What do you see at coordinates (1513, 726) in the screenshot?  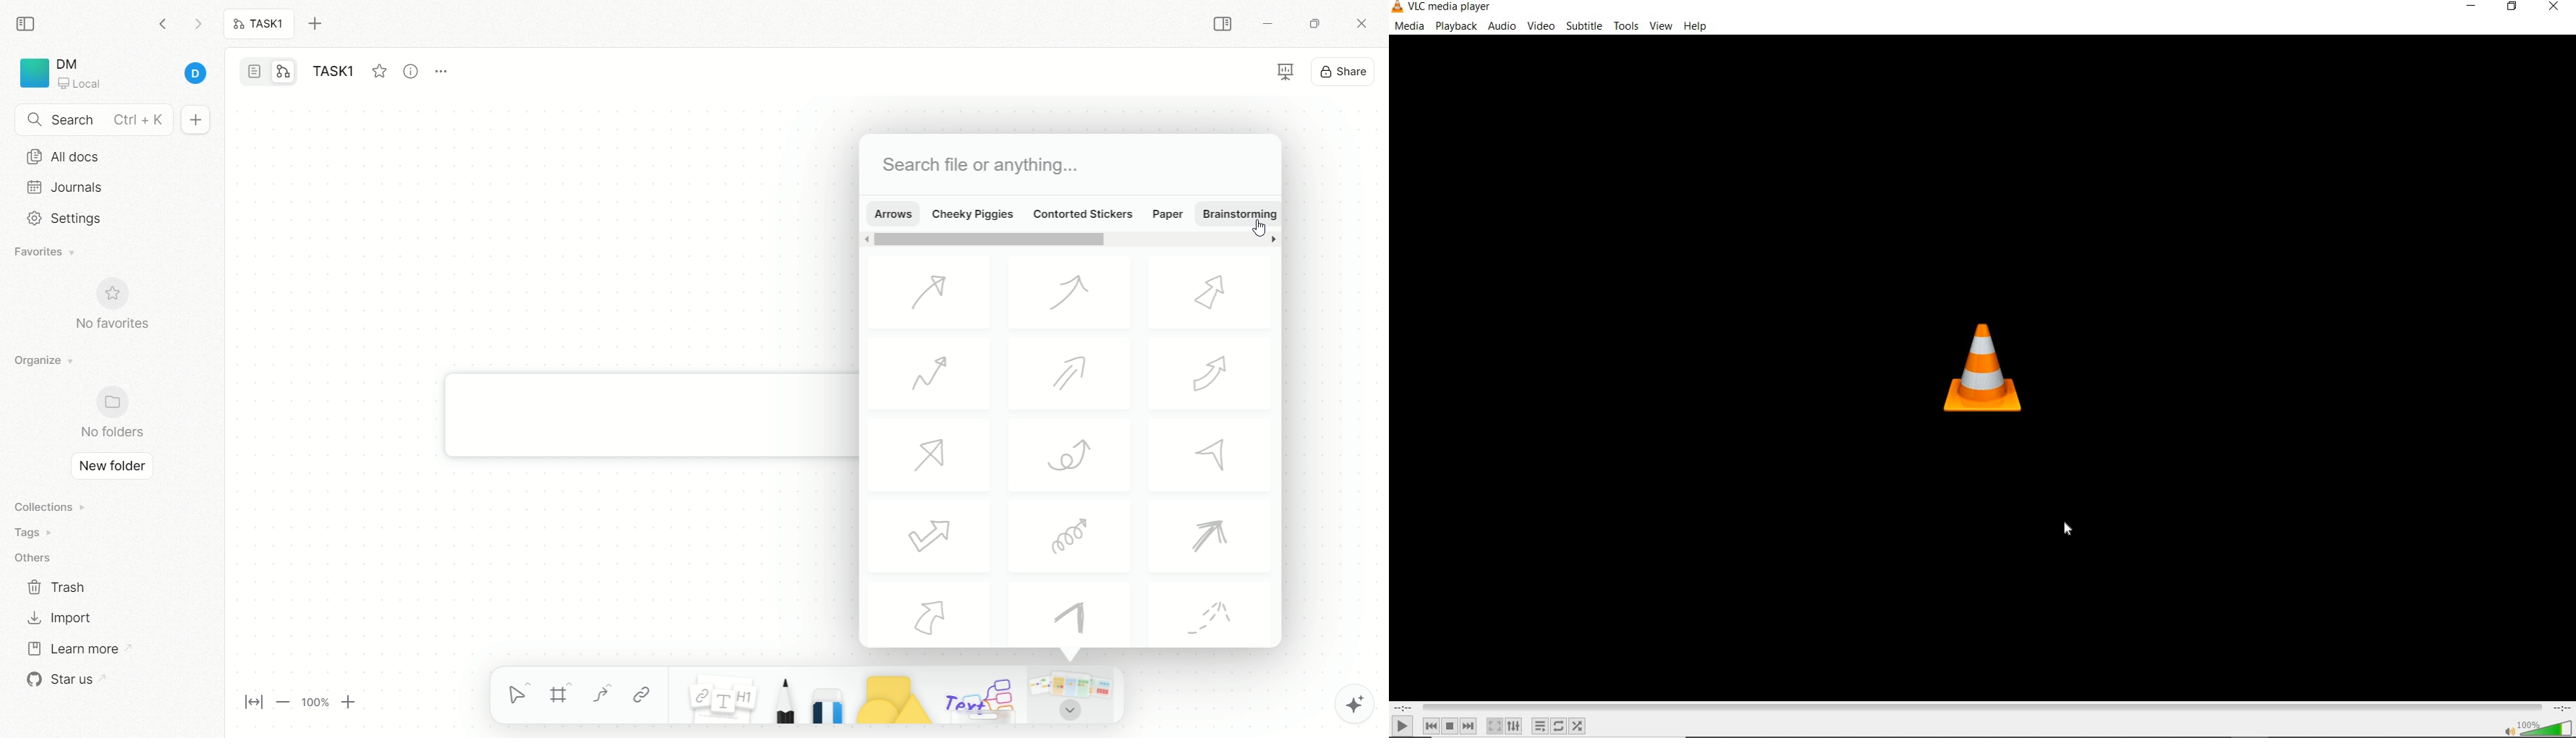 I see `show extended settings` at bounding box center [1513, 726].